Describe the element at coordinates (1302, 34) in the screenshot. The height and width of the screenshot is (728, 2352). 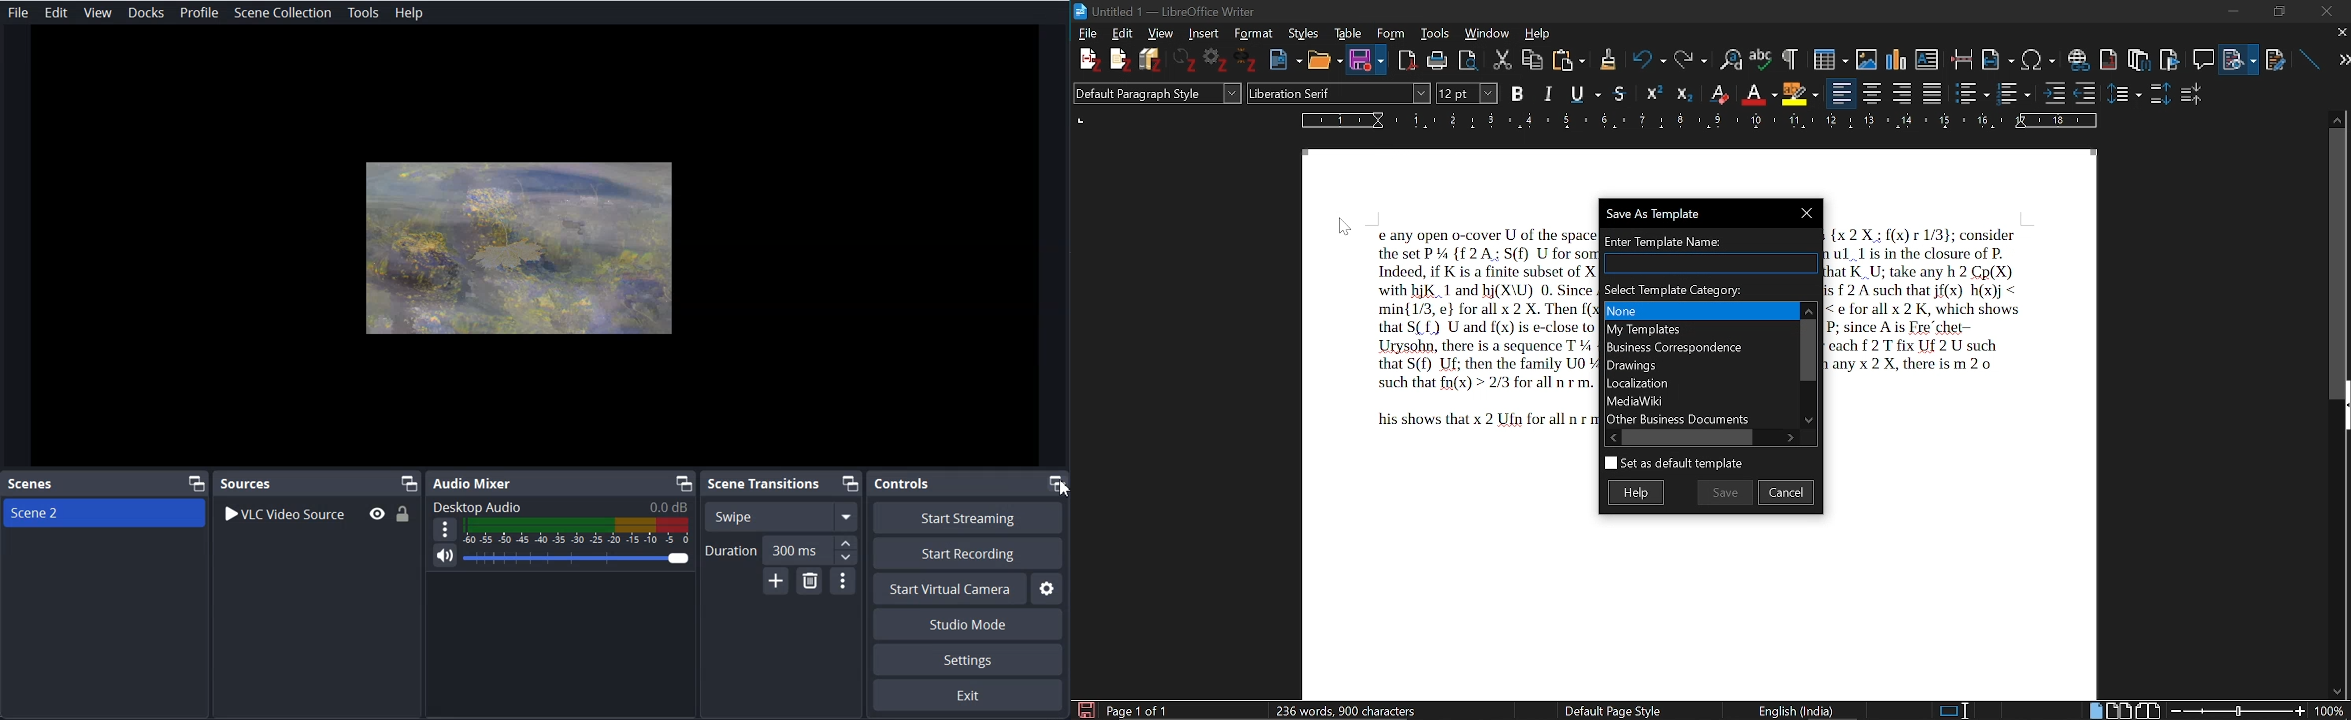
I see `Styles` at that location.